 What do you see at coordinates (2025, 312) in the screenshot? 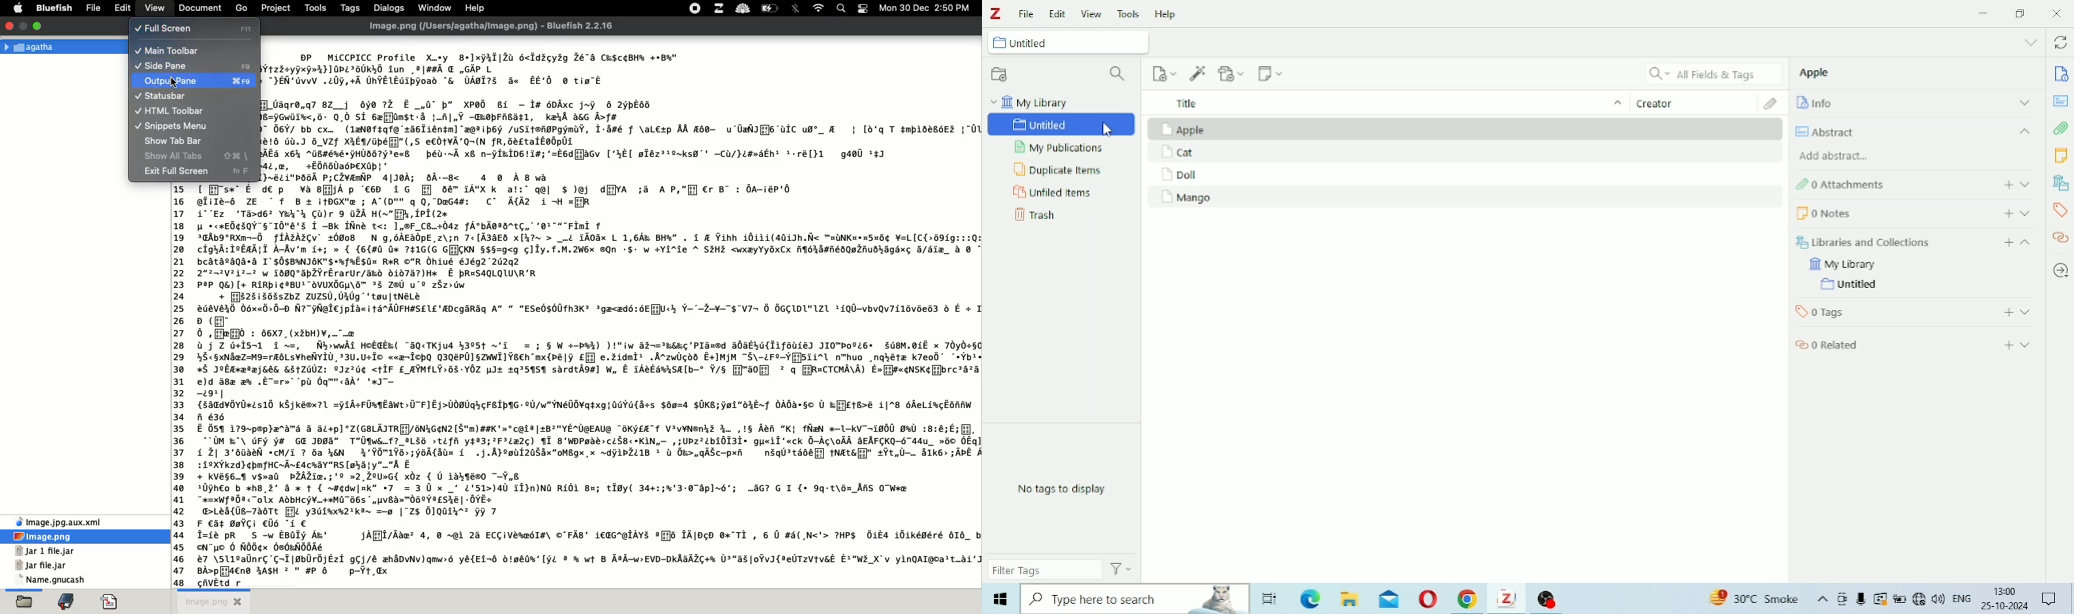
I see `Expand section` at bounding box center [2025, 312].